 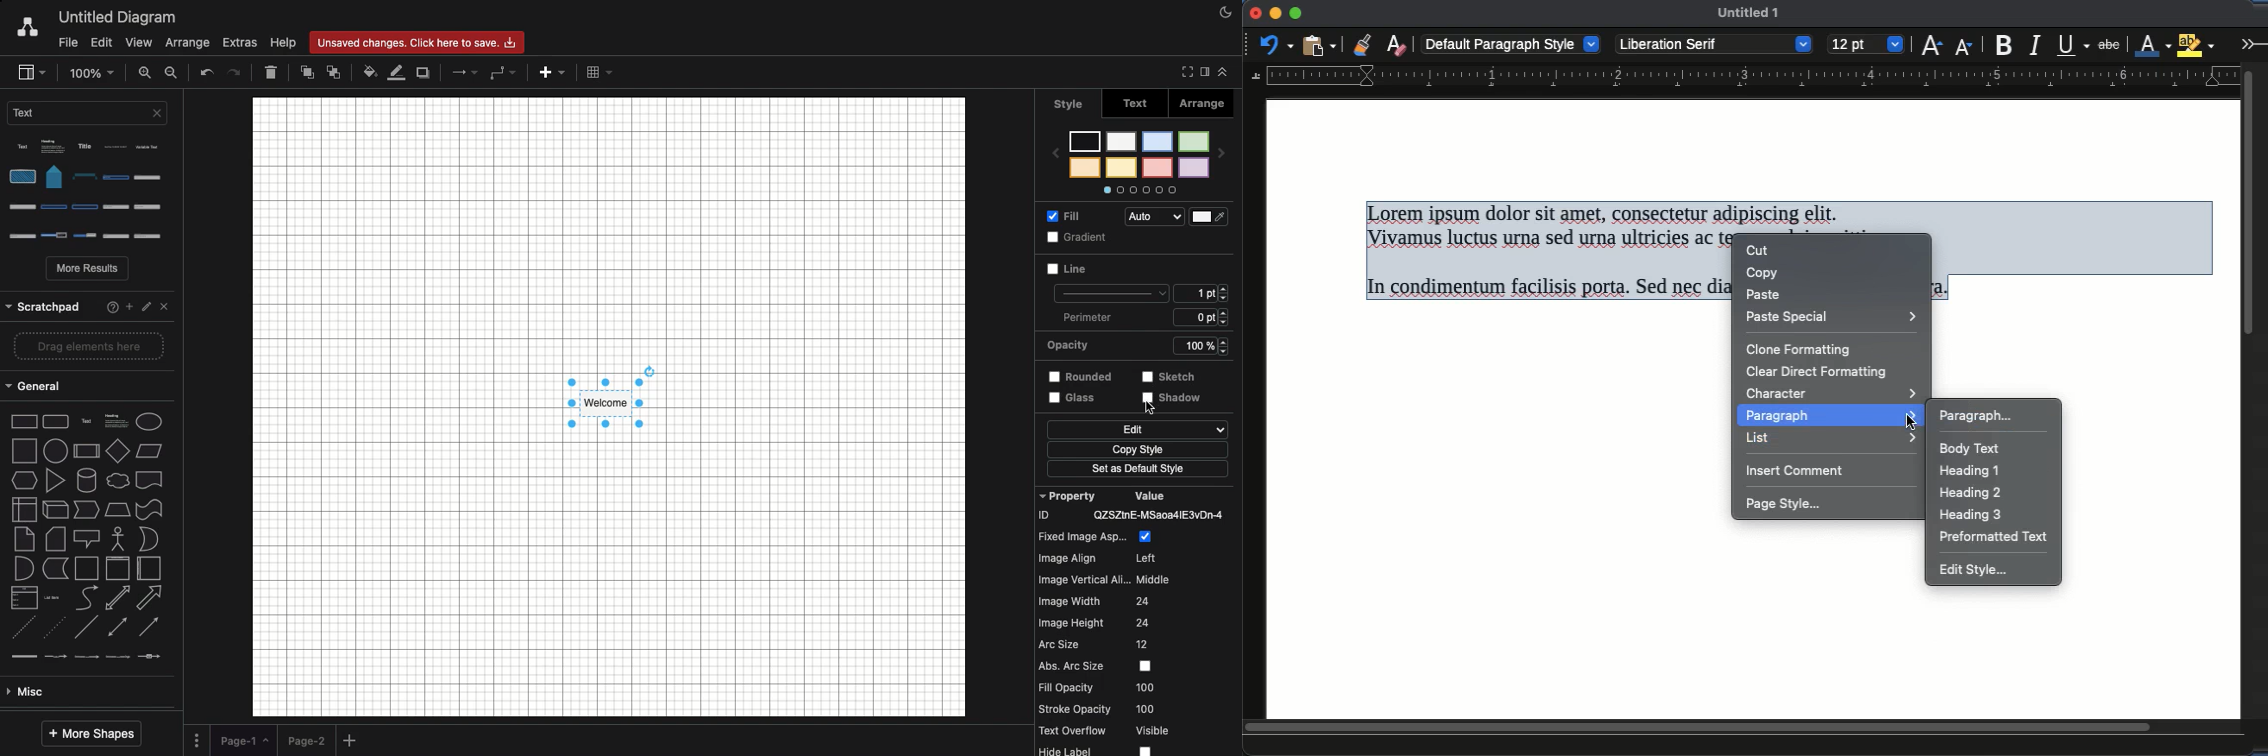 What do you see at coordinates (190, 41) in the screenshot?
I see `Arrange` at bounding box center [190, 41].